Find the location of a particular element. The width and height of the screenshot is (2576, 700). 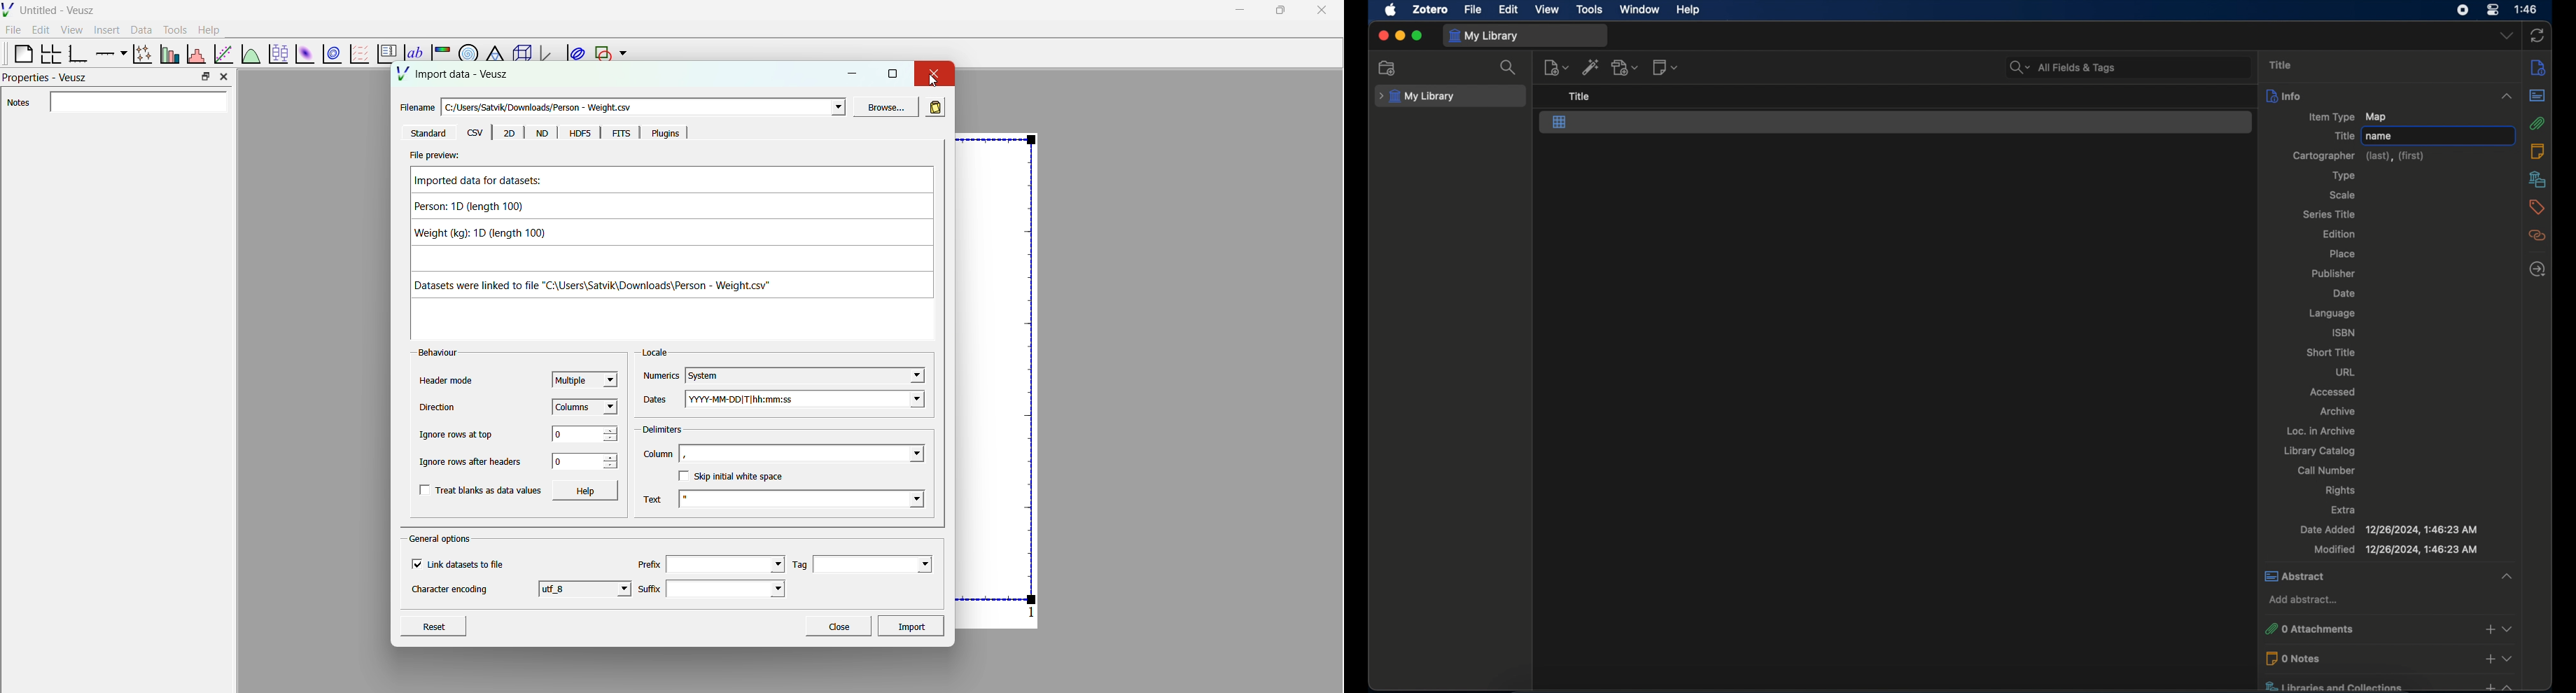

accessed is located at coordinates (2333, 391).